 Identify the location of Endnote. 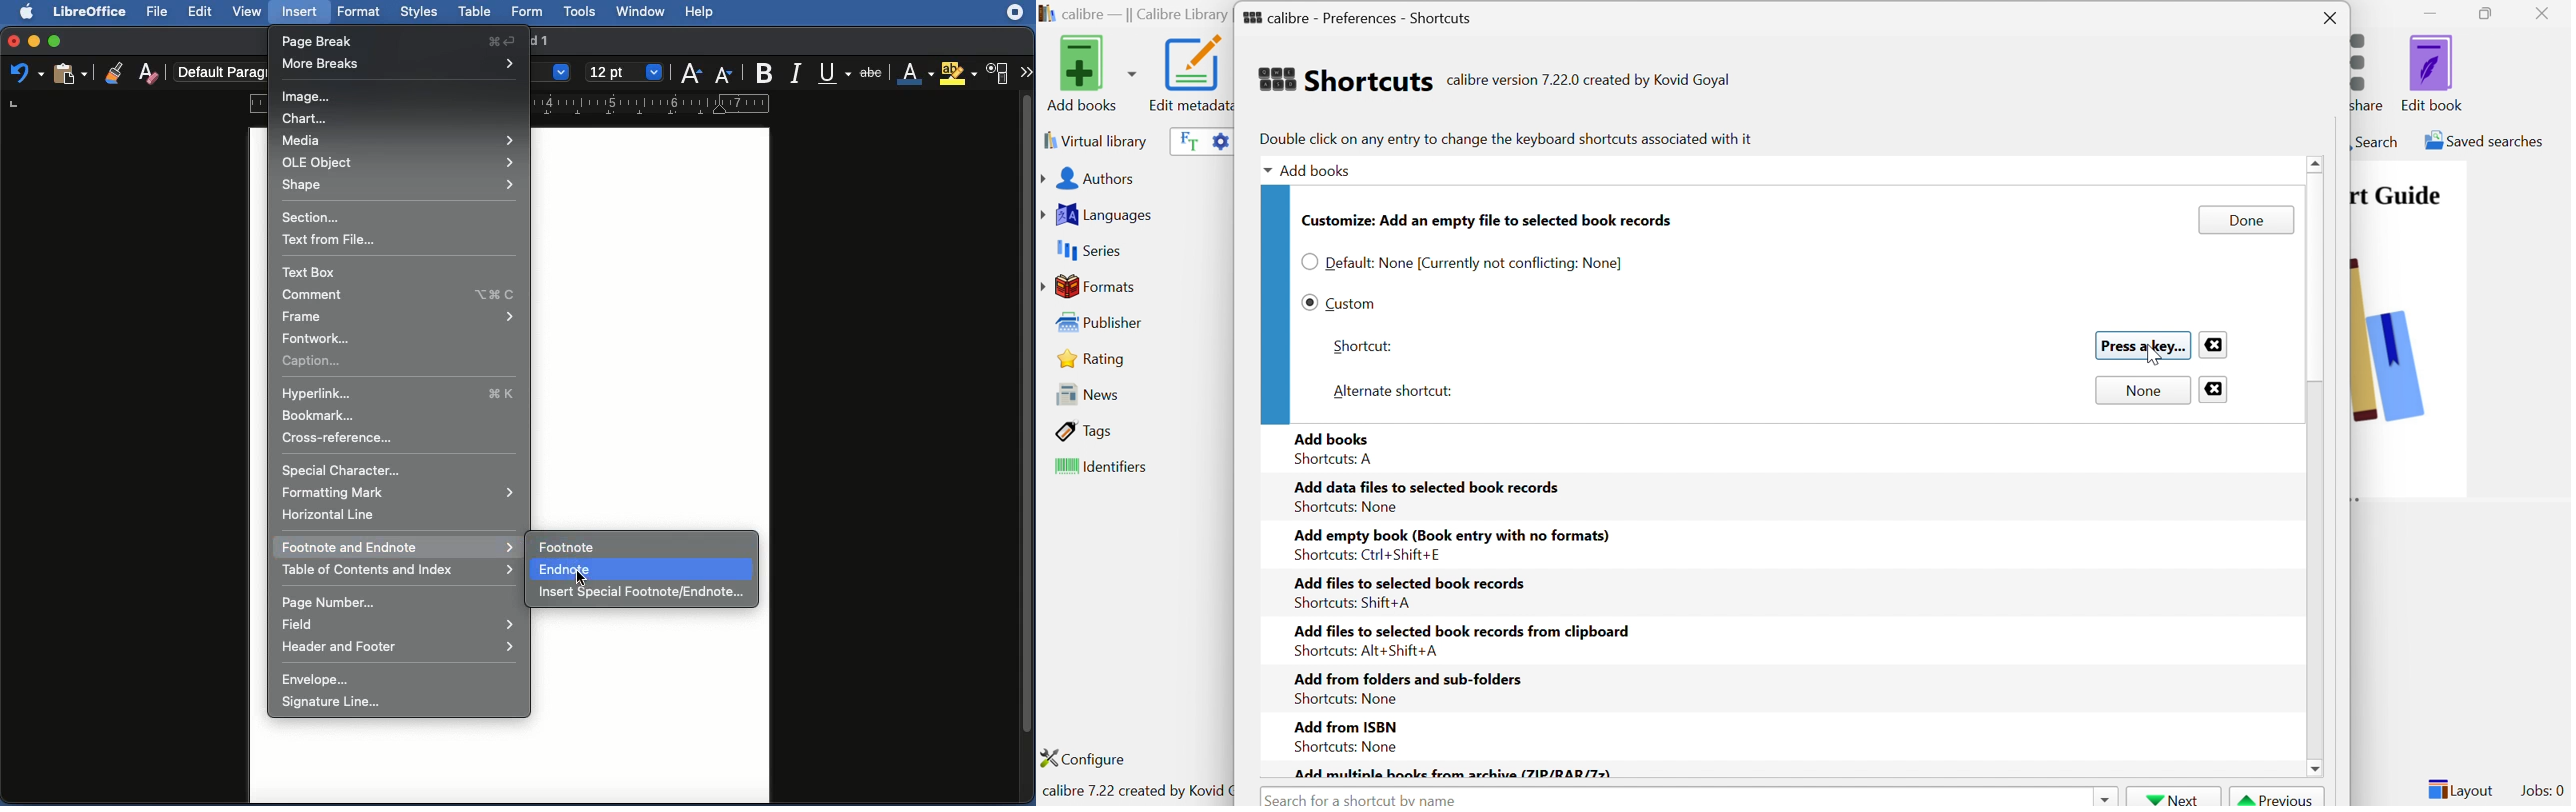
(565, 568).